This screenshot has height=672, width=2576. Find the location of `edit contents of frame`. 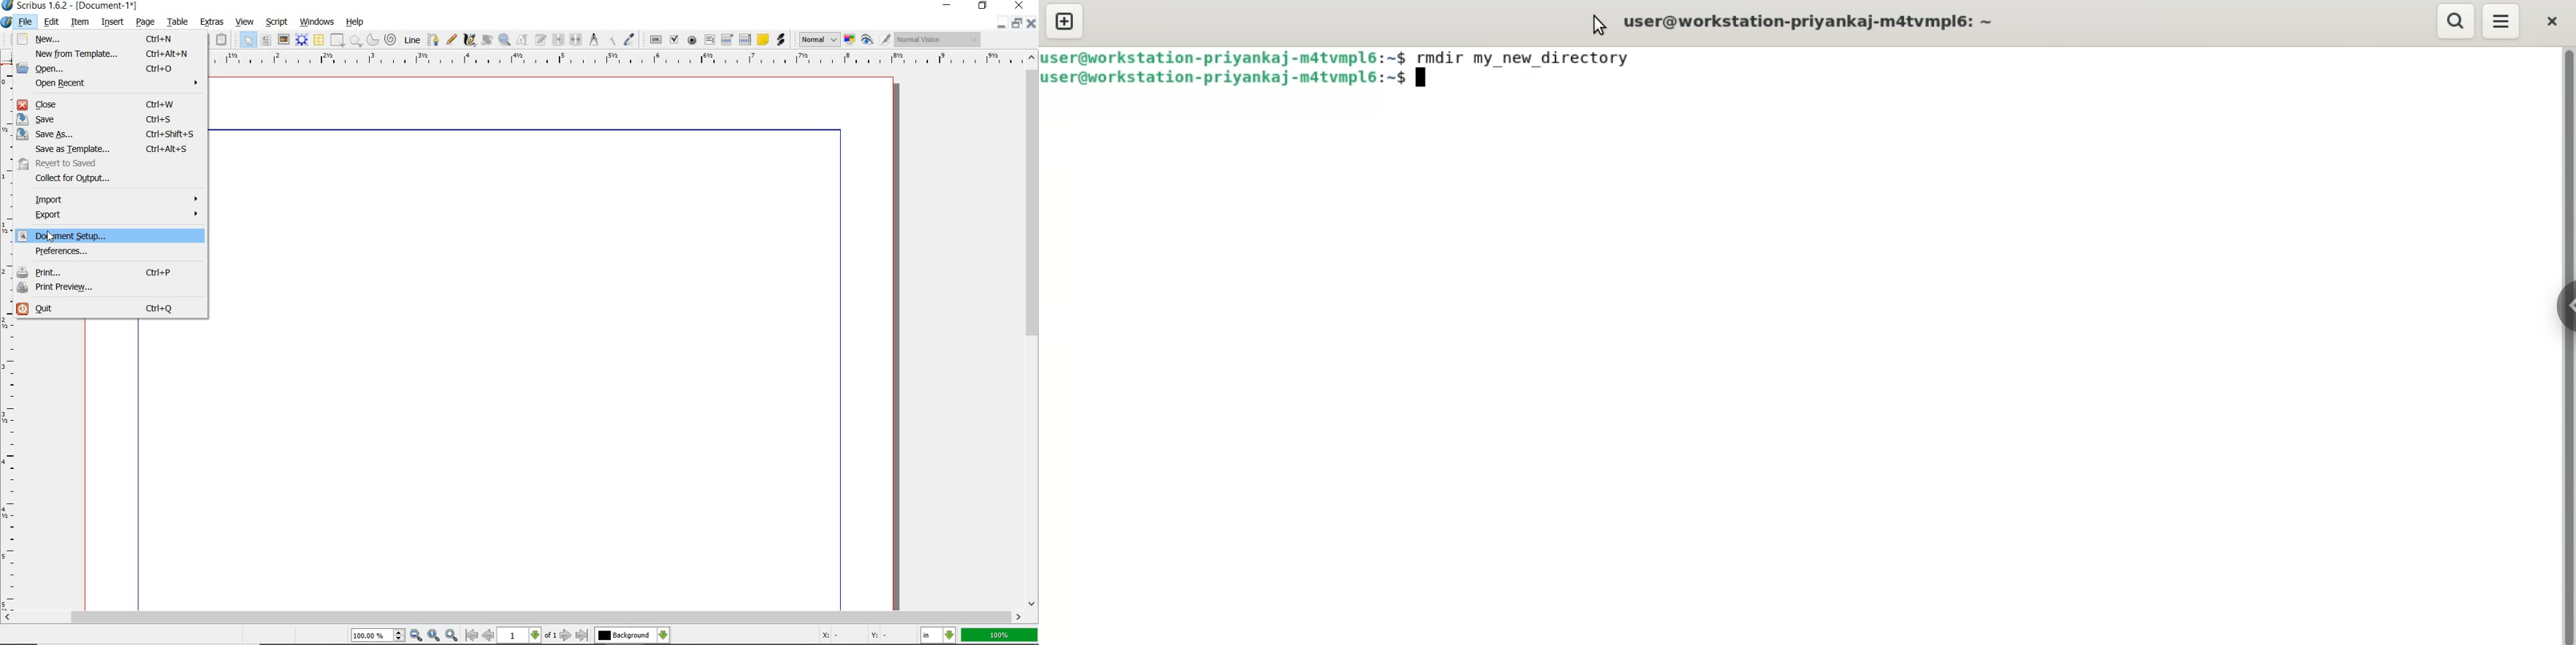

edit contents of frame is located at coordinates (524, 41).